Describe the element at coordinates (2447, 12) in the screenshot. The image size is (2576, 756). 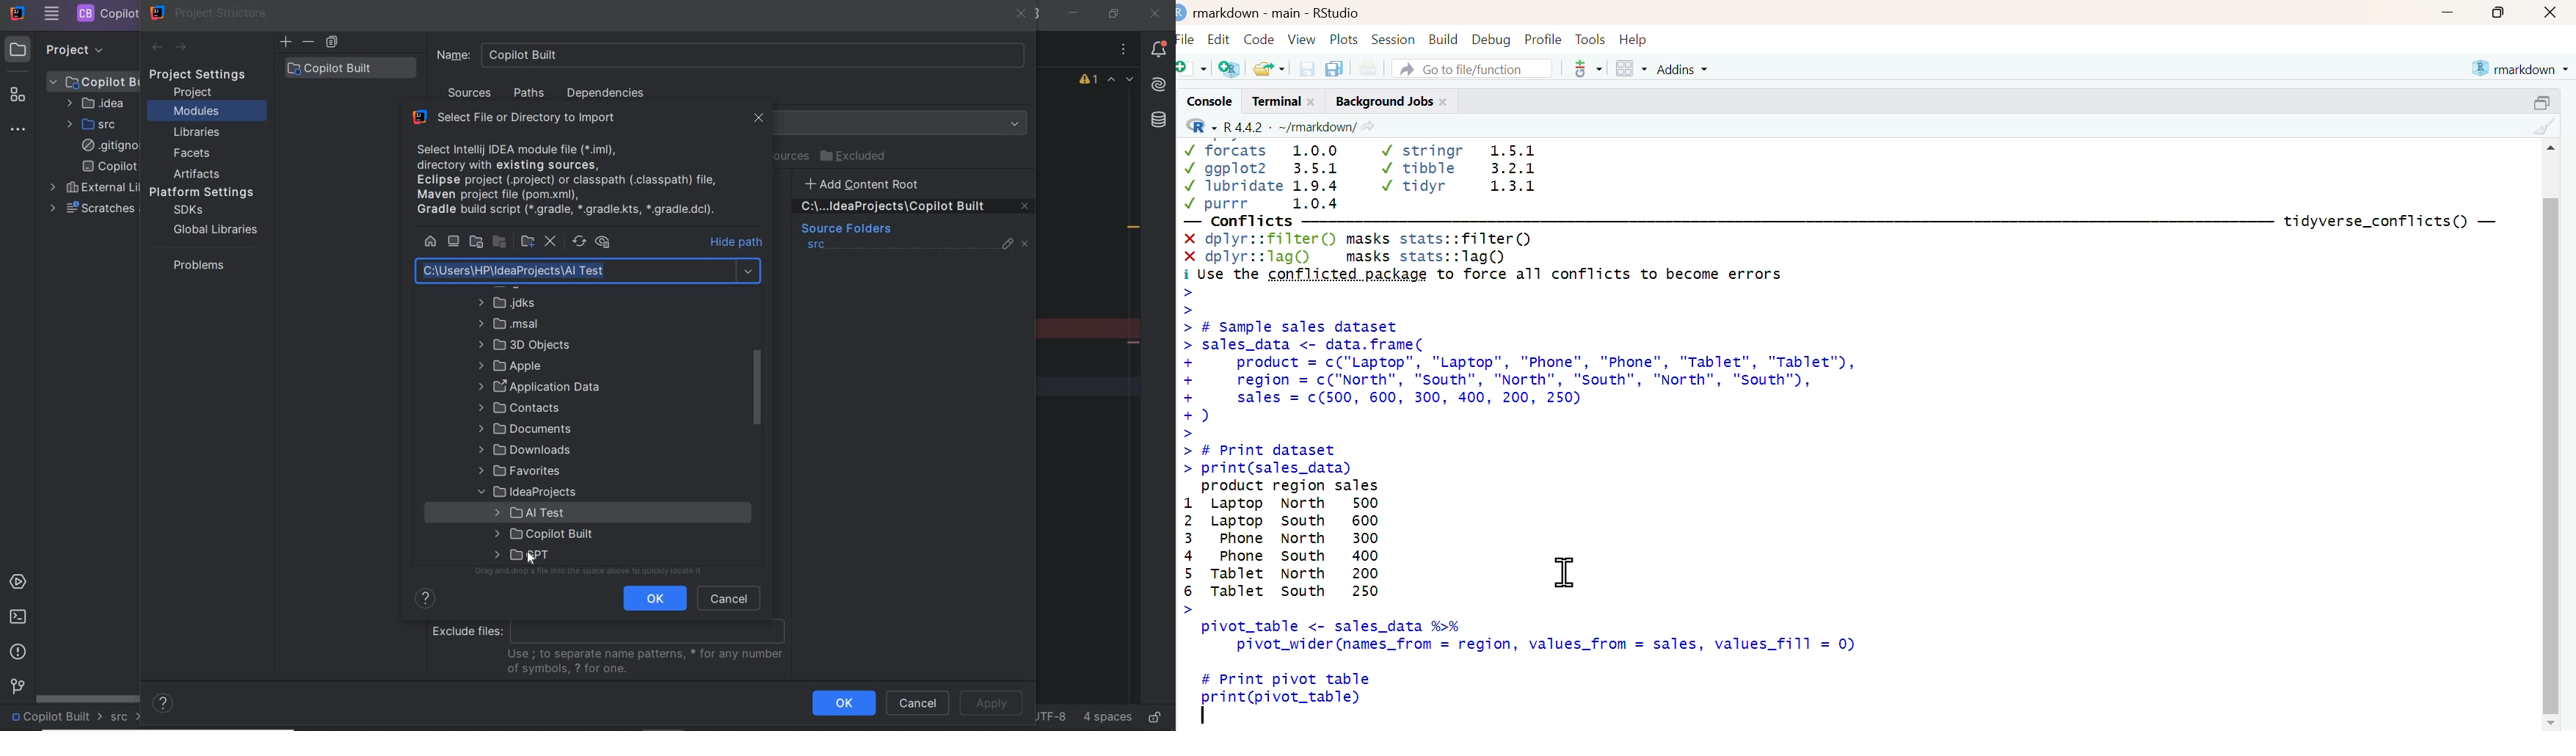
I see `minimize` at that location.